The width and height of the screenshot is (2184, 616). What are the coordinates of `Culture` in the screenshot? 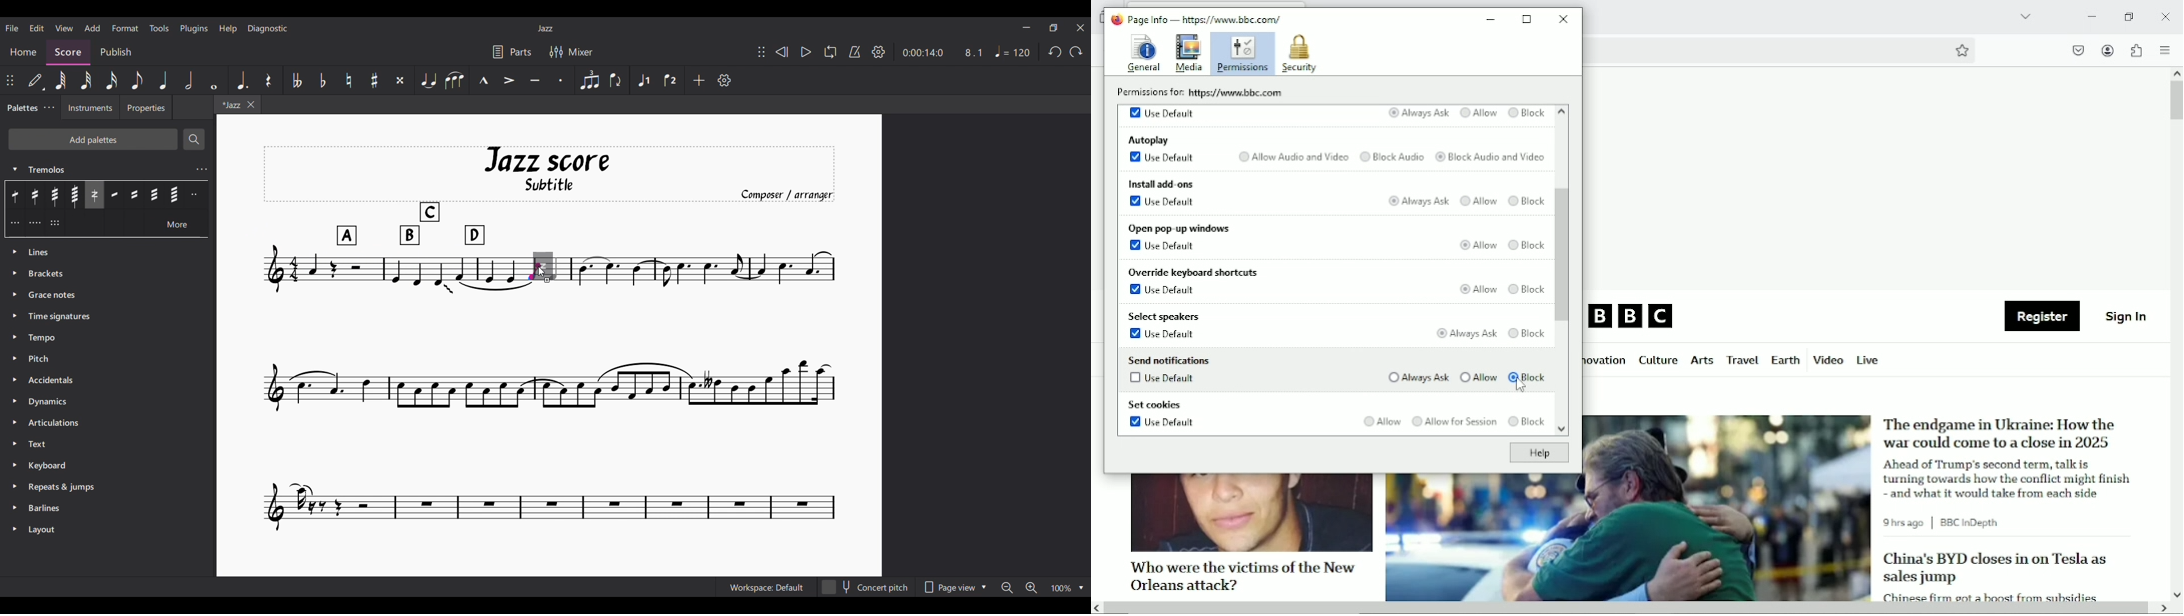 It's located at (1658, 361).